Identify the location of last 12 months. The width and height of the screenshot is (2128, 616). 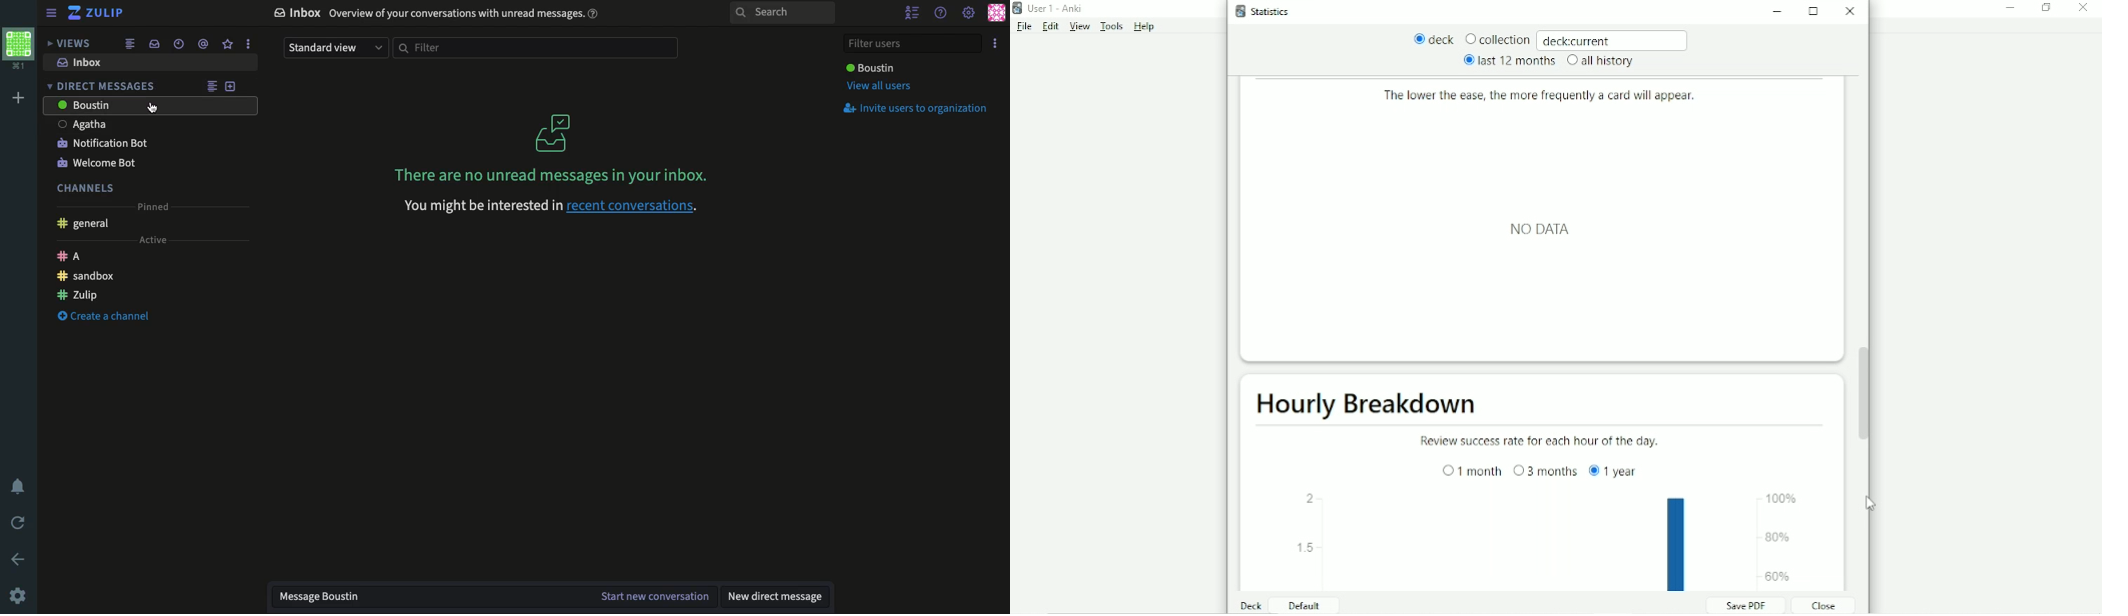
(1508, 60).